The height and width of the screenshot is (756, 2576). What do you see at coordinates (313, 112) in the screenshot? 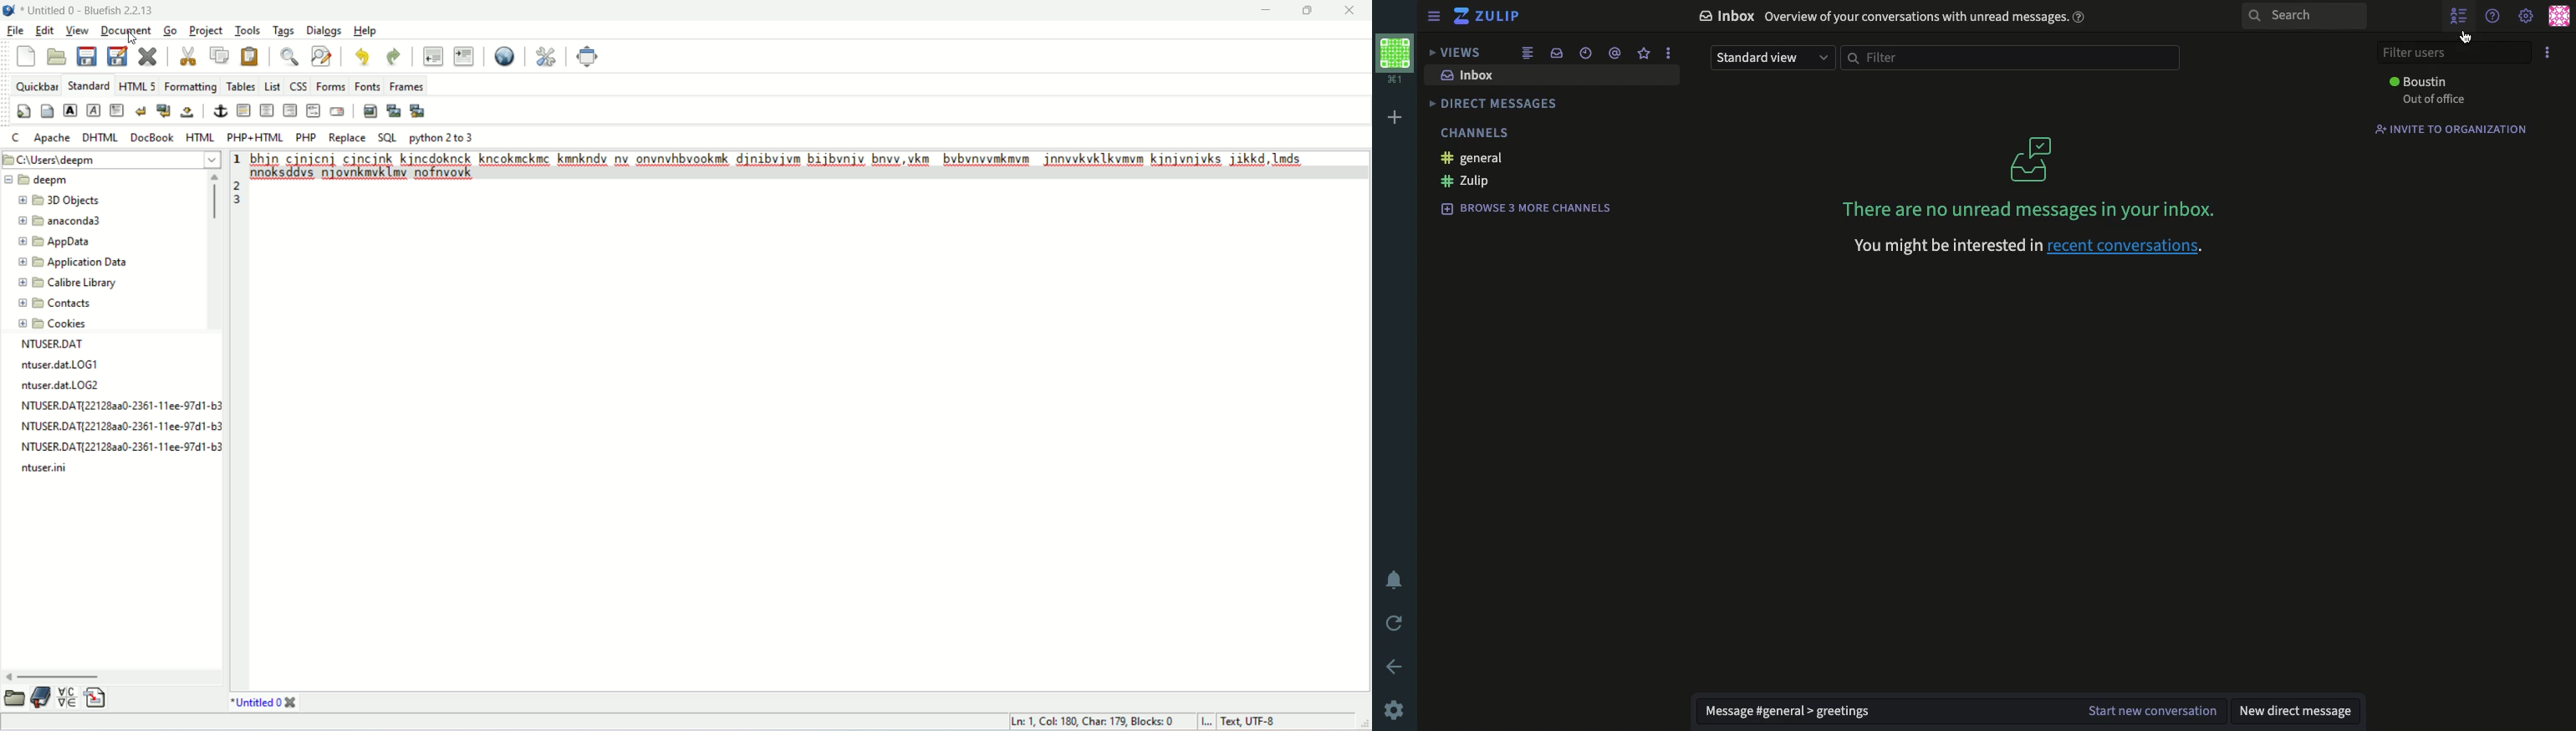
I see `HTML comment` at bounding box center [313, 112].